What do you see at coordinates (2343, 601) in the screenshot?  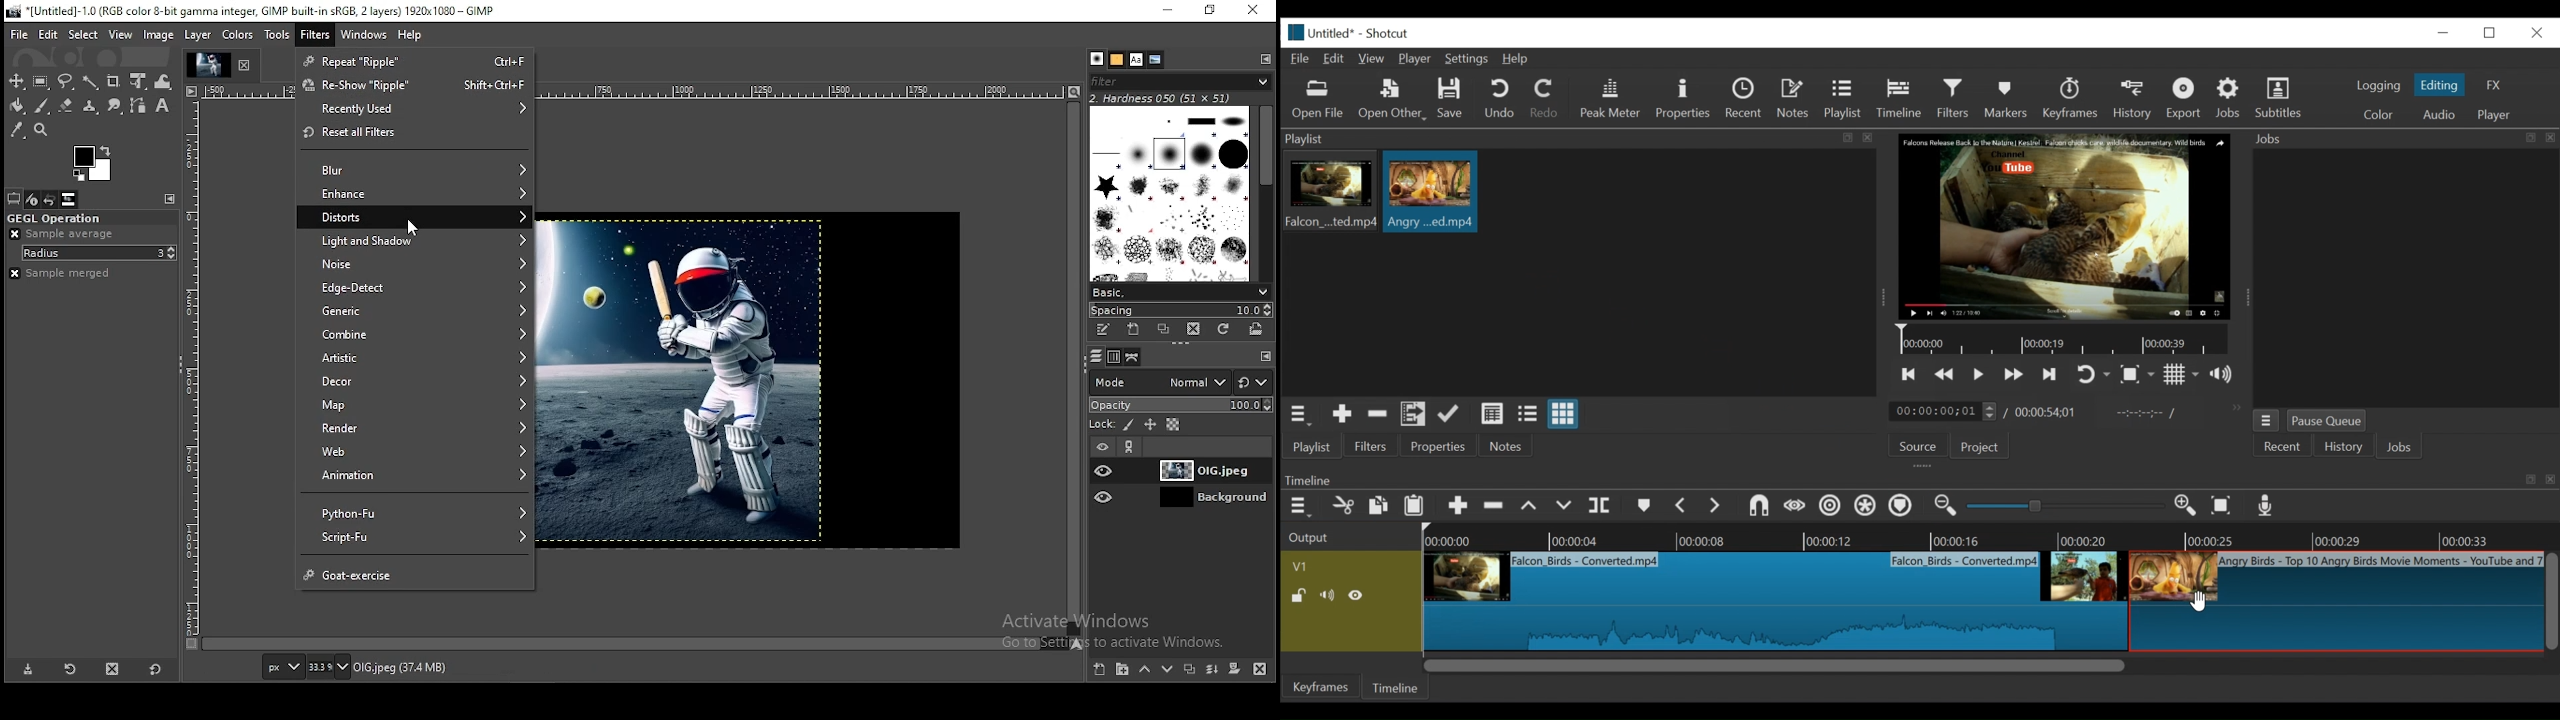 I see `clip` at bounding box center [2343, 601].